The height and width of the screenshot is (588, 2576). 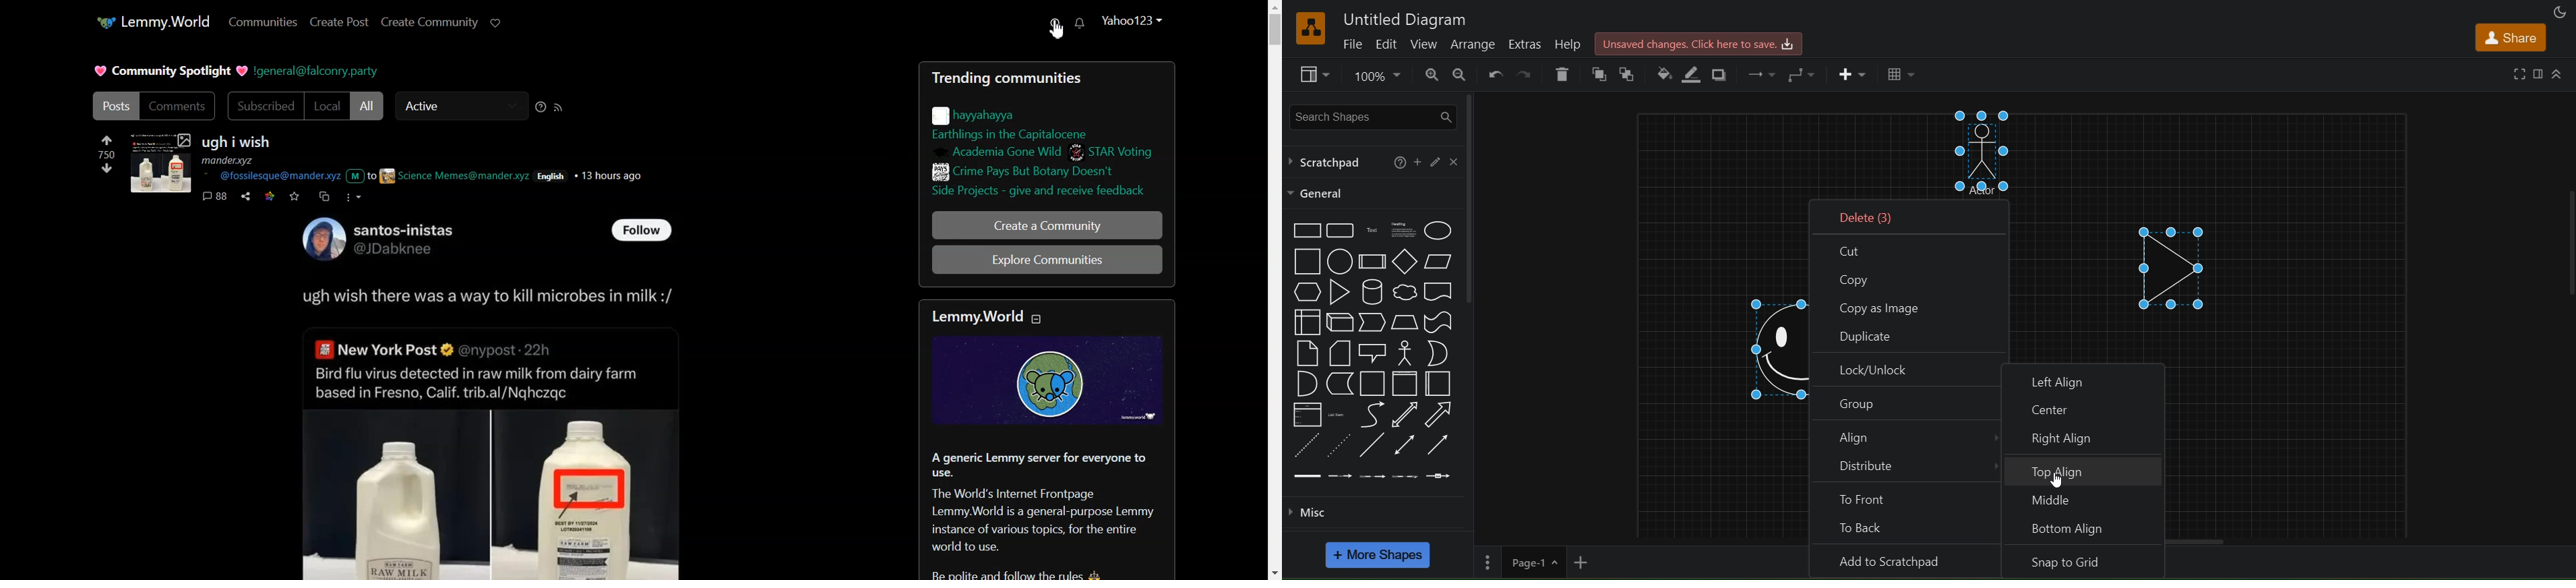 What do you see at coordinates (1437, 231) in the screenshot?
I see `ellipse` at bounding box center [1437, 231].